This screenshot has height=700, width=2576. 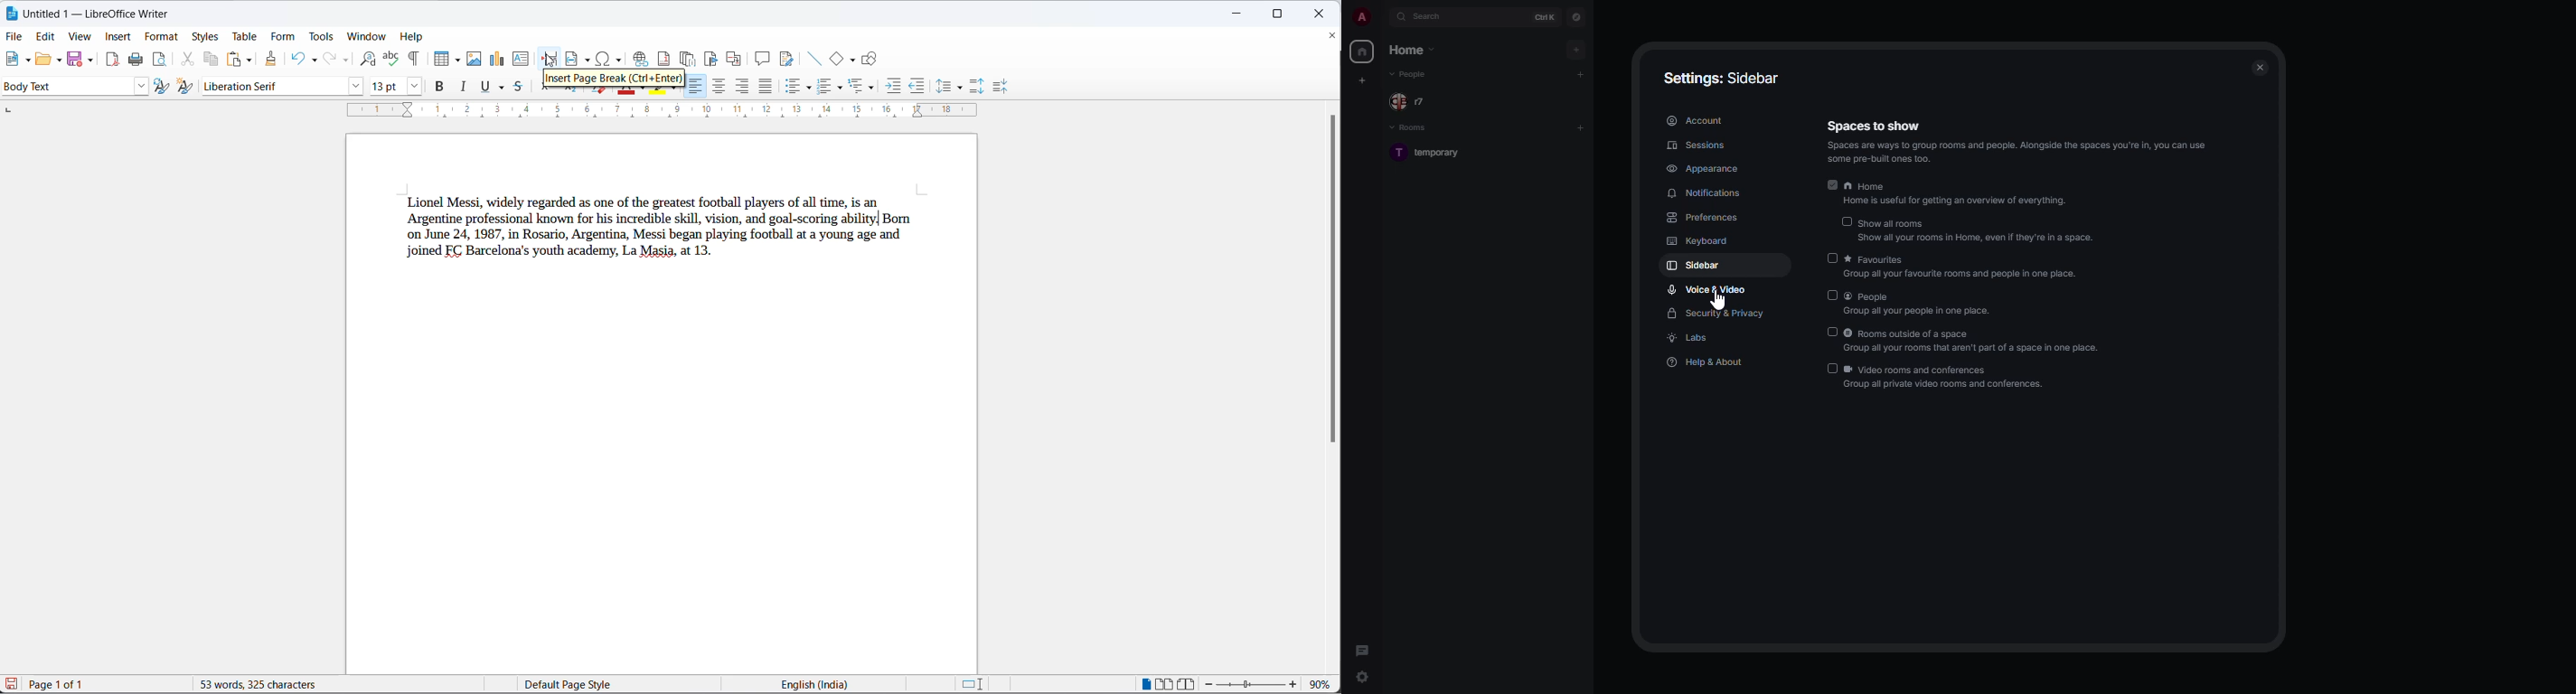 I want to click on account, so click(x=1696, y=121).